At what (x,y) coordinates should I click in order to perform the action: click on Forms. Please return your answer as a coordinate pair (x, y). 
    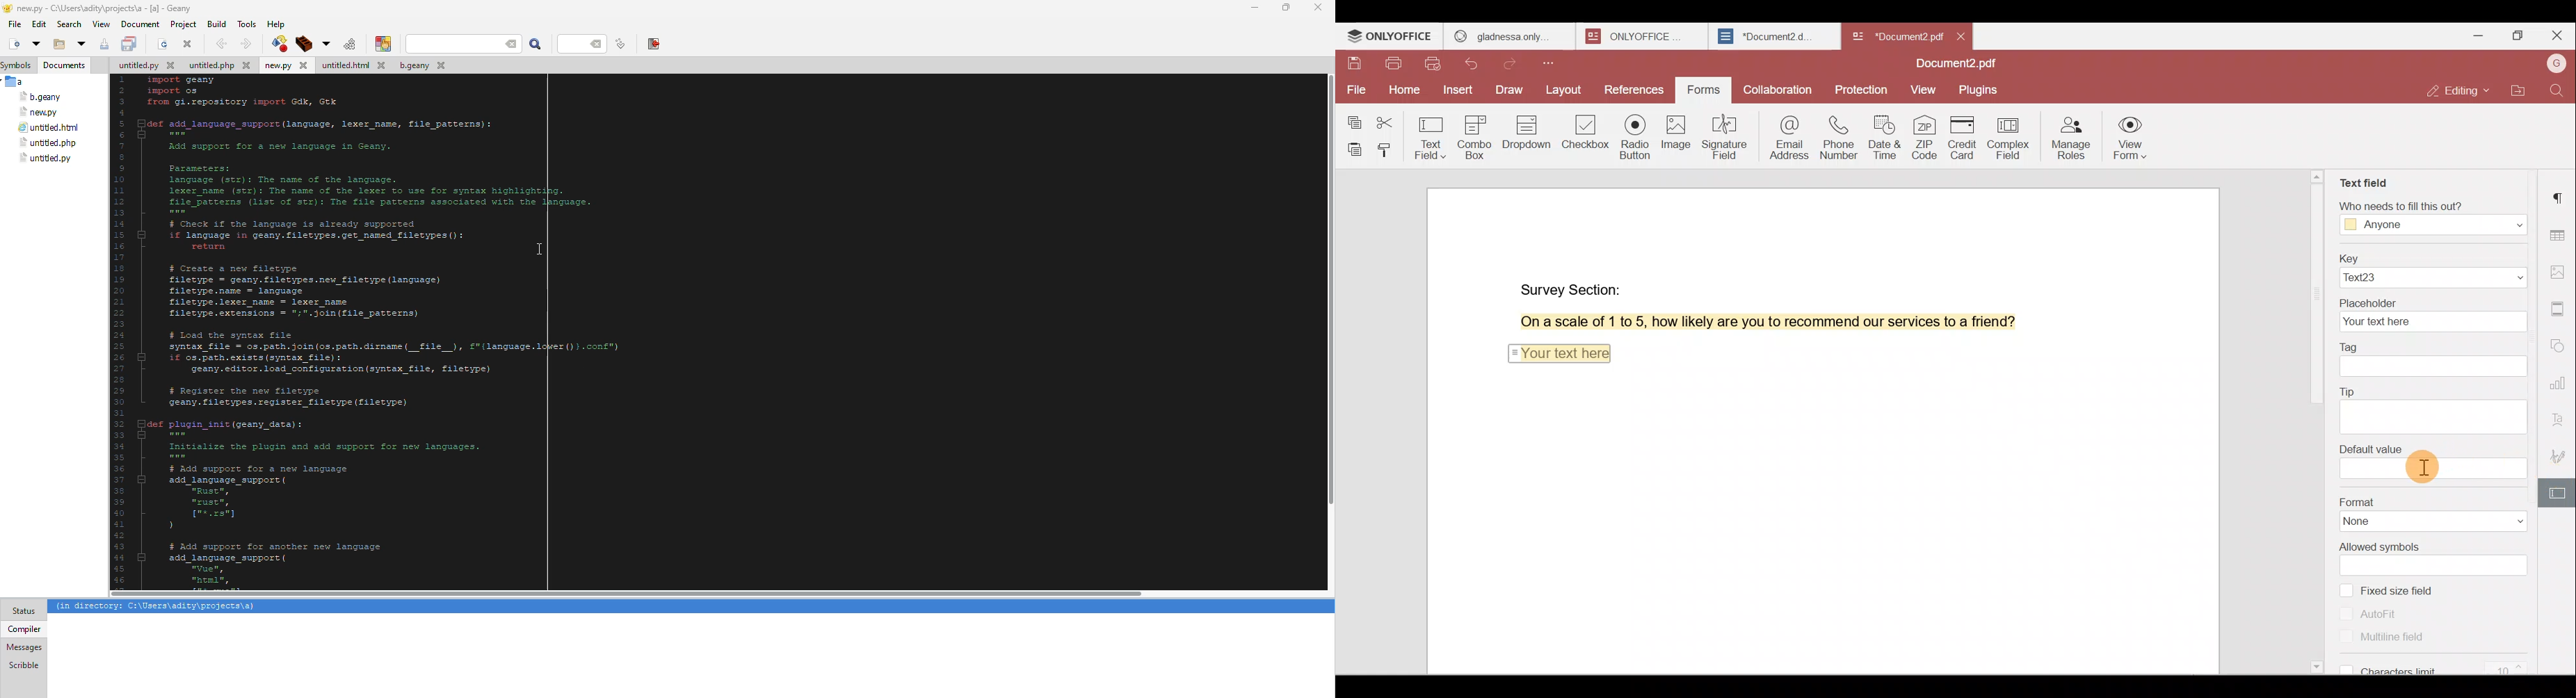
    Looking at the image, I should click on (1705, 90).